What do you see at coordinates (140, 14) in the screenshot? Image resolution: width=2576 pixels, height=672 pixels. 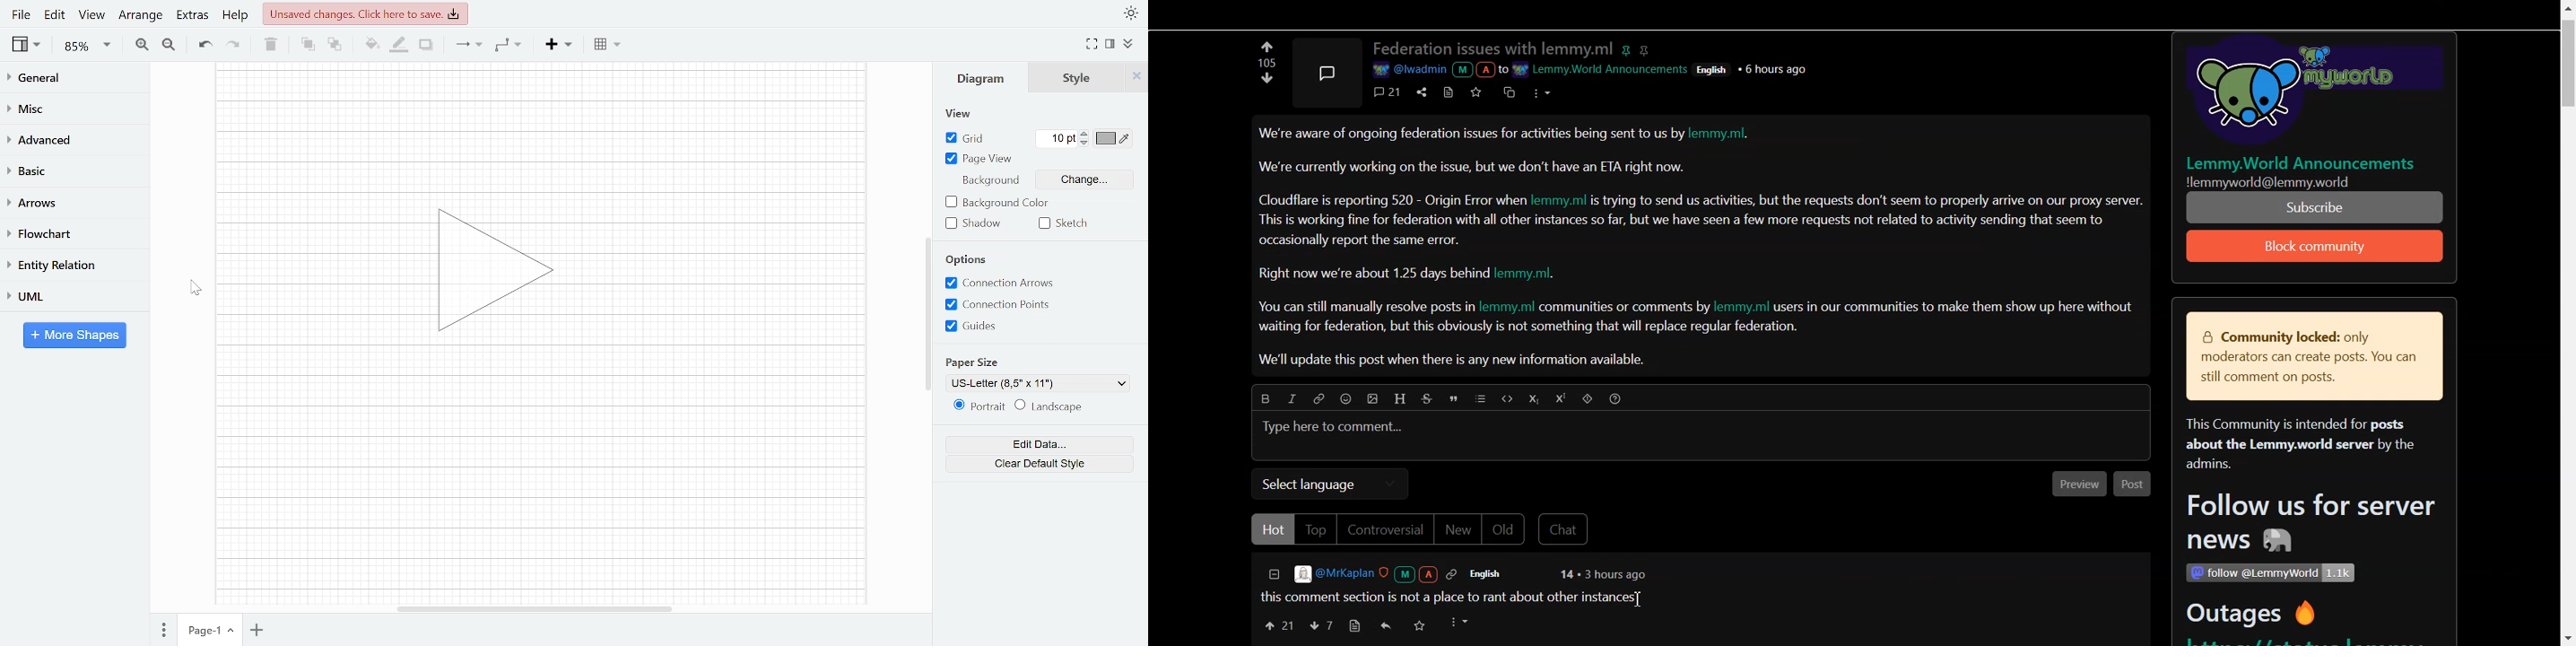 I see `Arrange` at bounding box center [140, 14].